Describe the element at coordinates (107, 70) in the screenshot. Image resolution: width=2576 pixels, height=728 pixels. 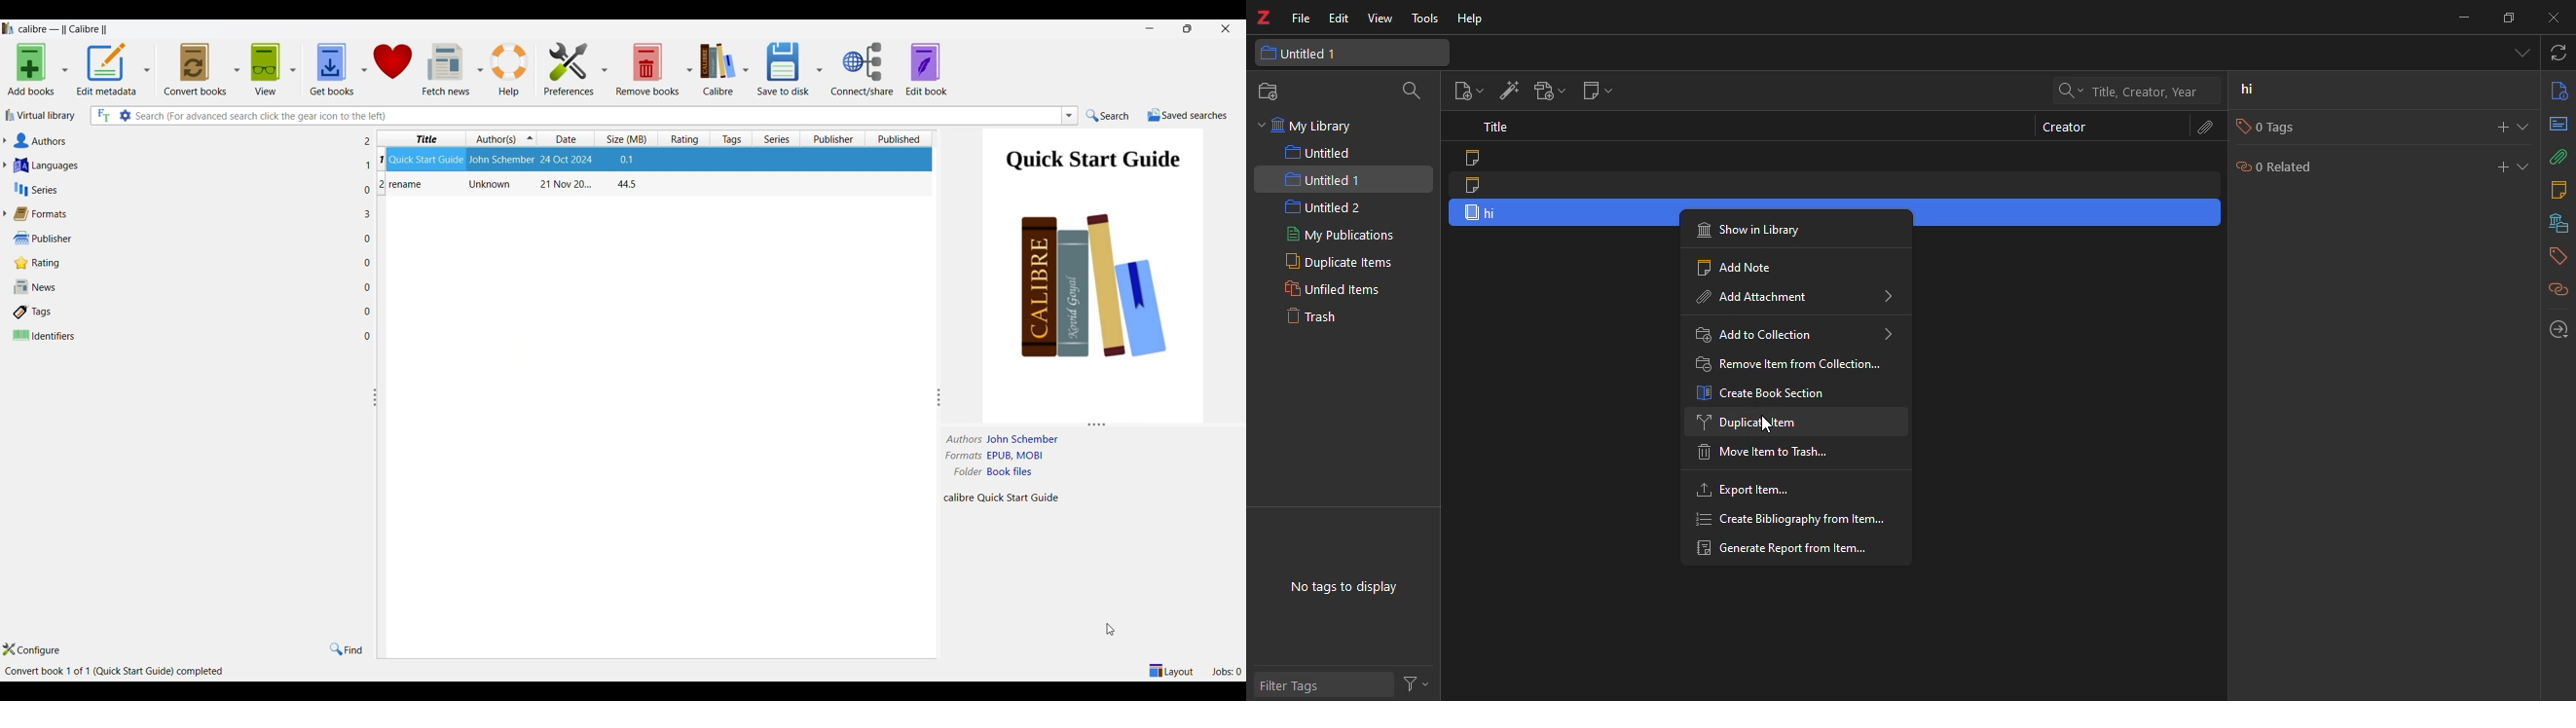
I see `Edit metadata` at that location.